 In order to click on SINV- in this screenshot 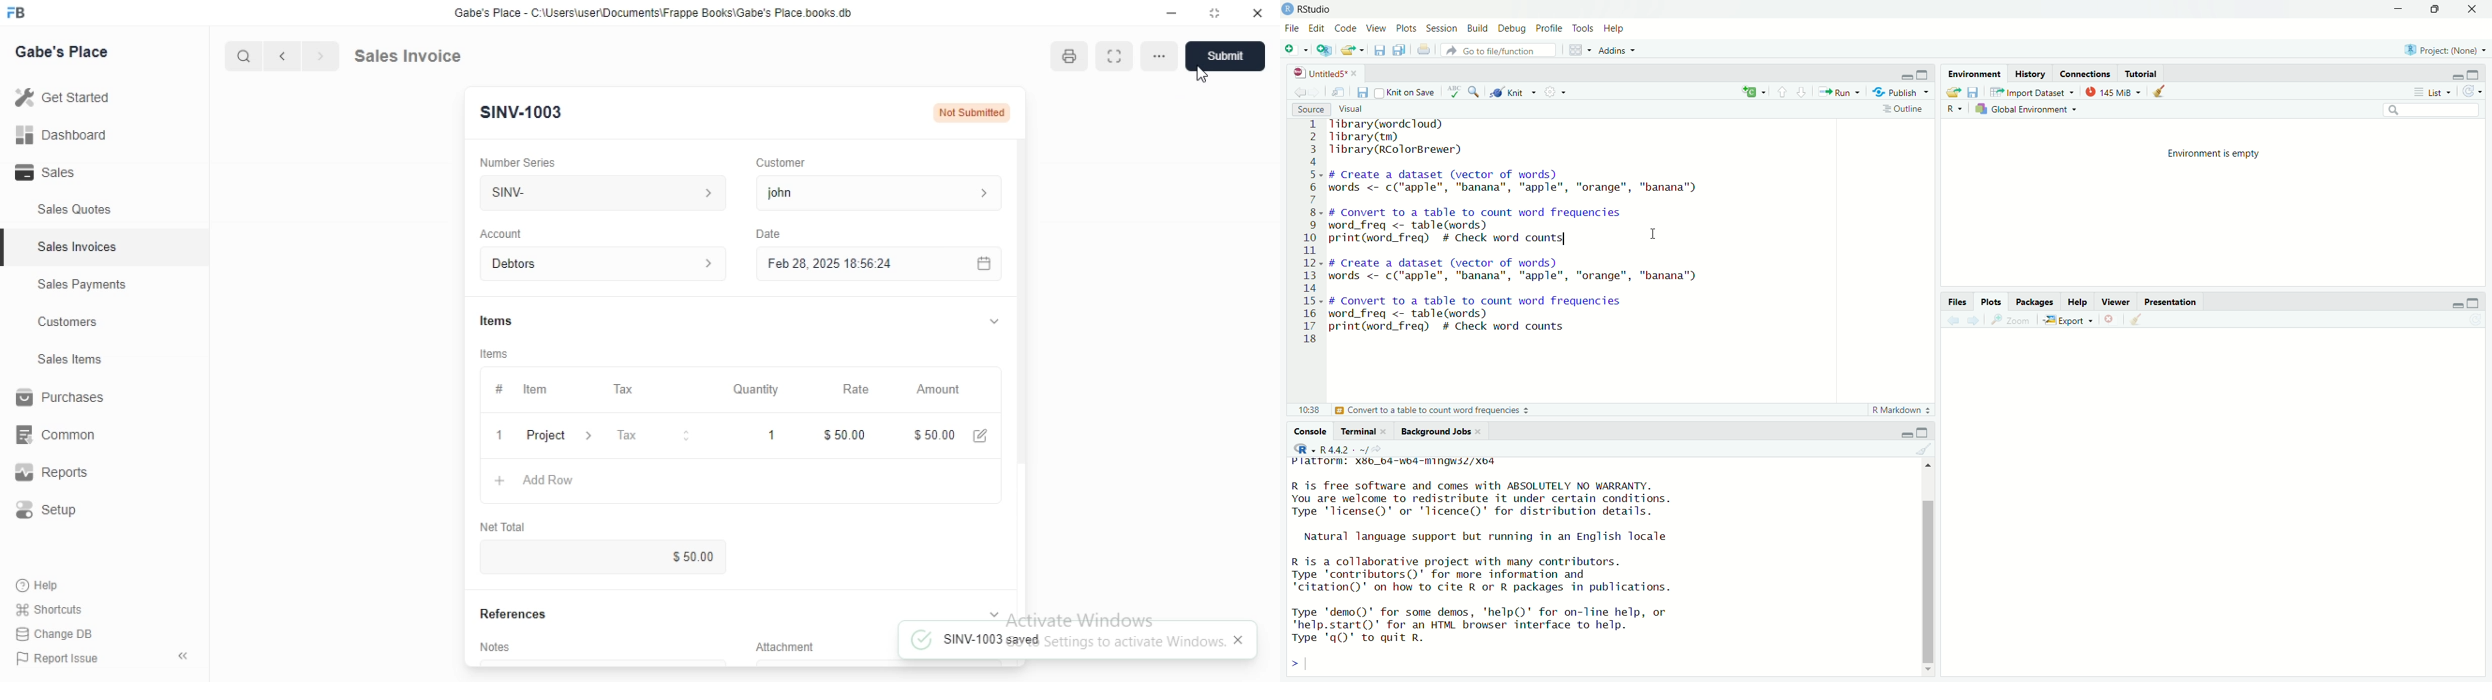, I will do `click(602, 191)`.